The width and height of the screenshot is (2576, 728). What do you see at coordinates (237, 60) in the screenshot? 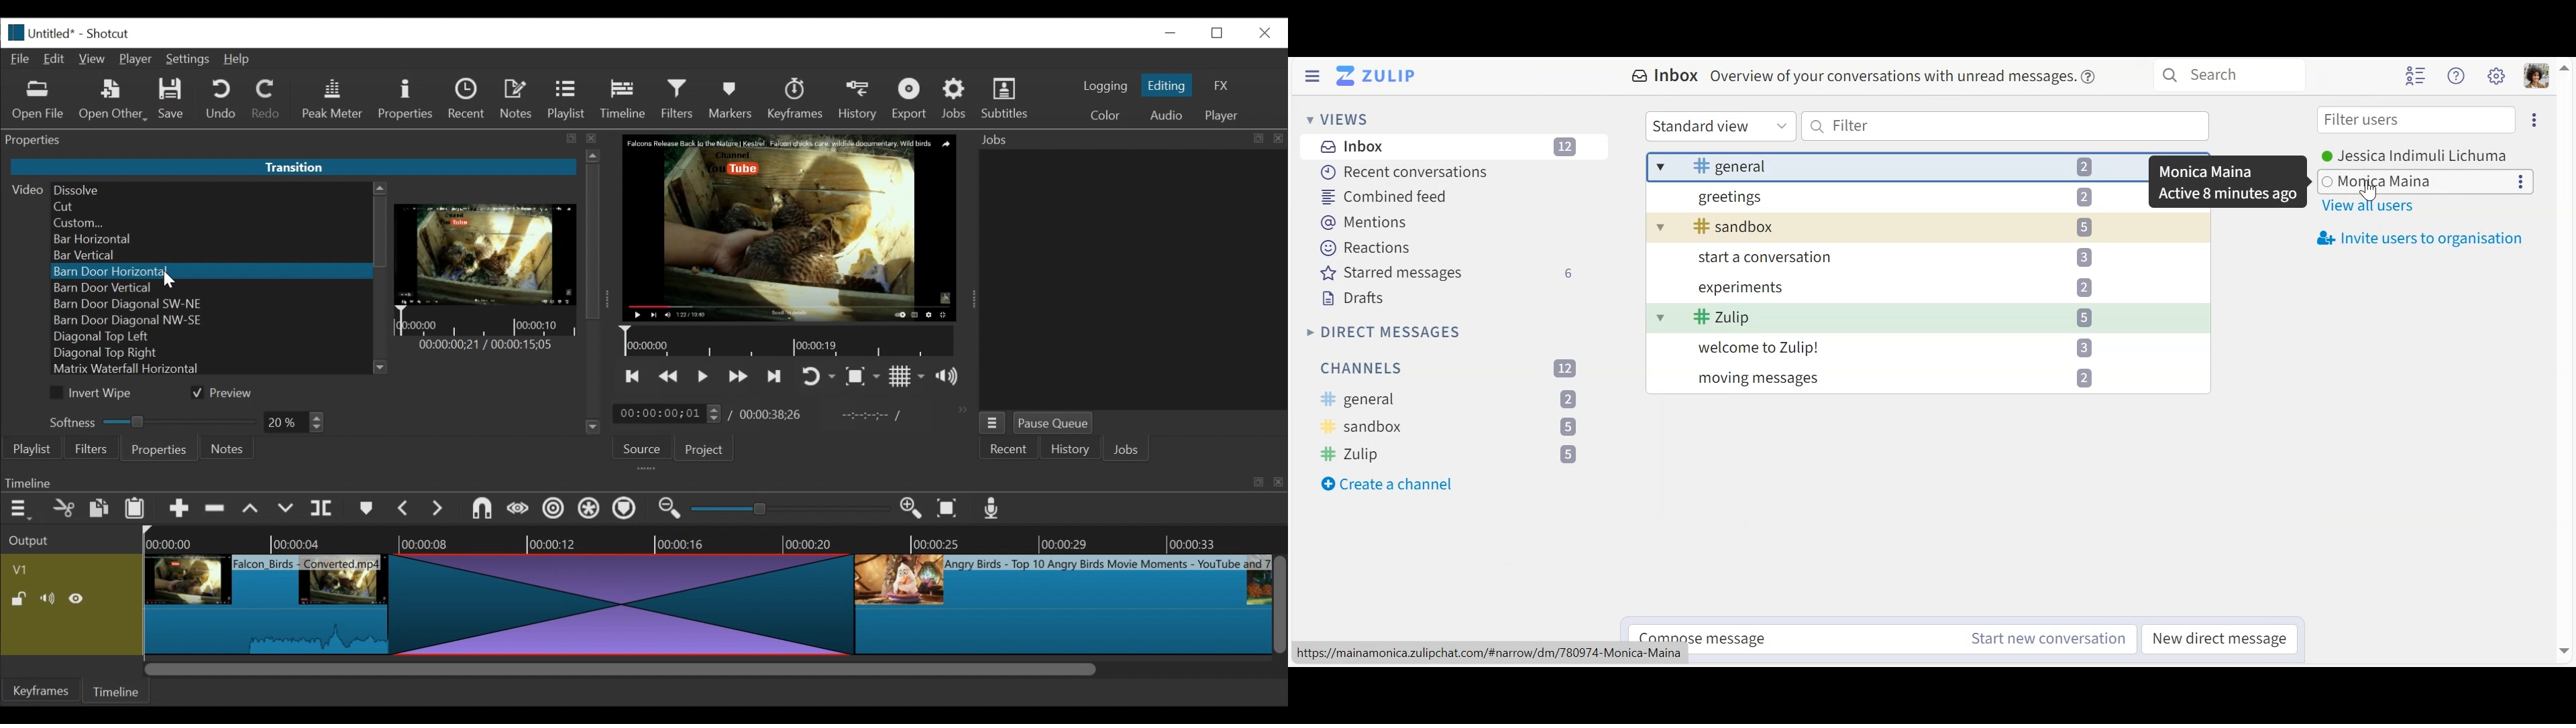
I see `Help` at bounding box center [237, 60].